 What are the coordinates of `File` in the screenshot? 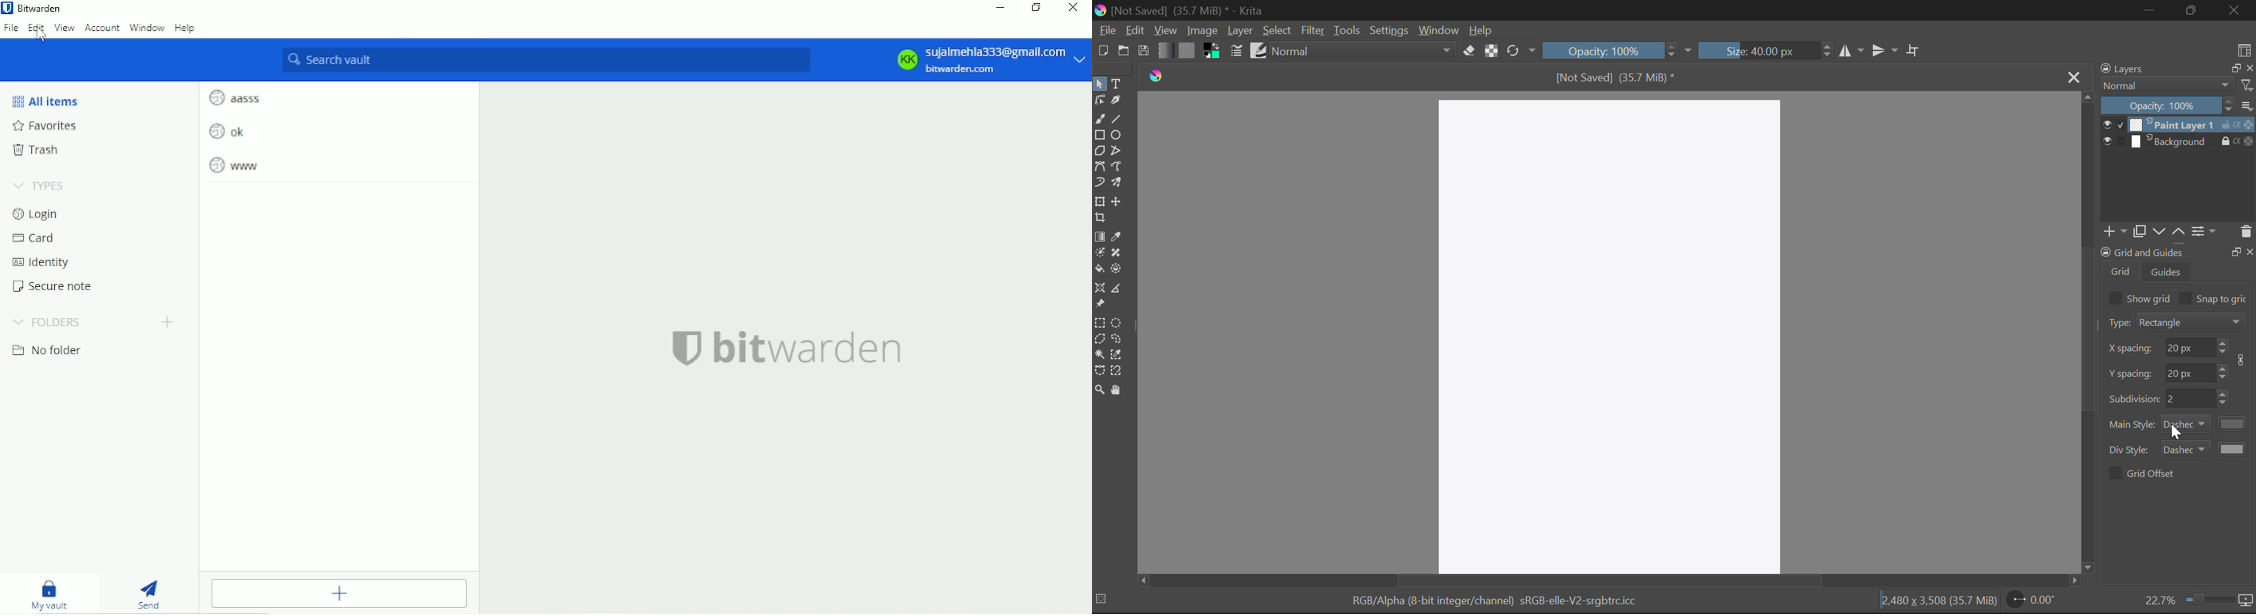 It's located at (1107, 31).